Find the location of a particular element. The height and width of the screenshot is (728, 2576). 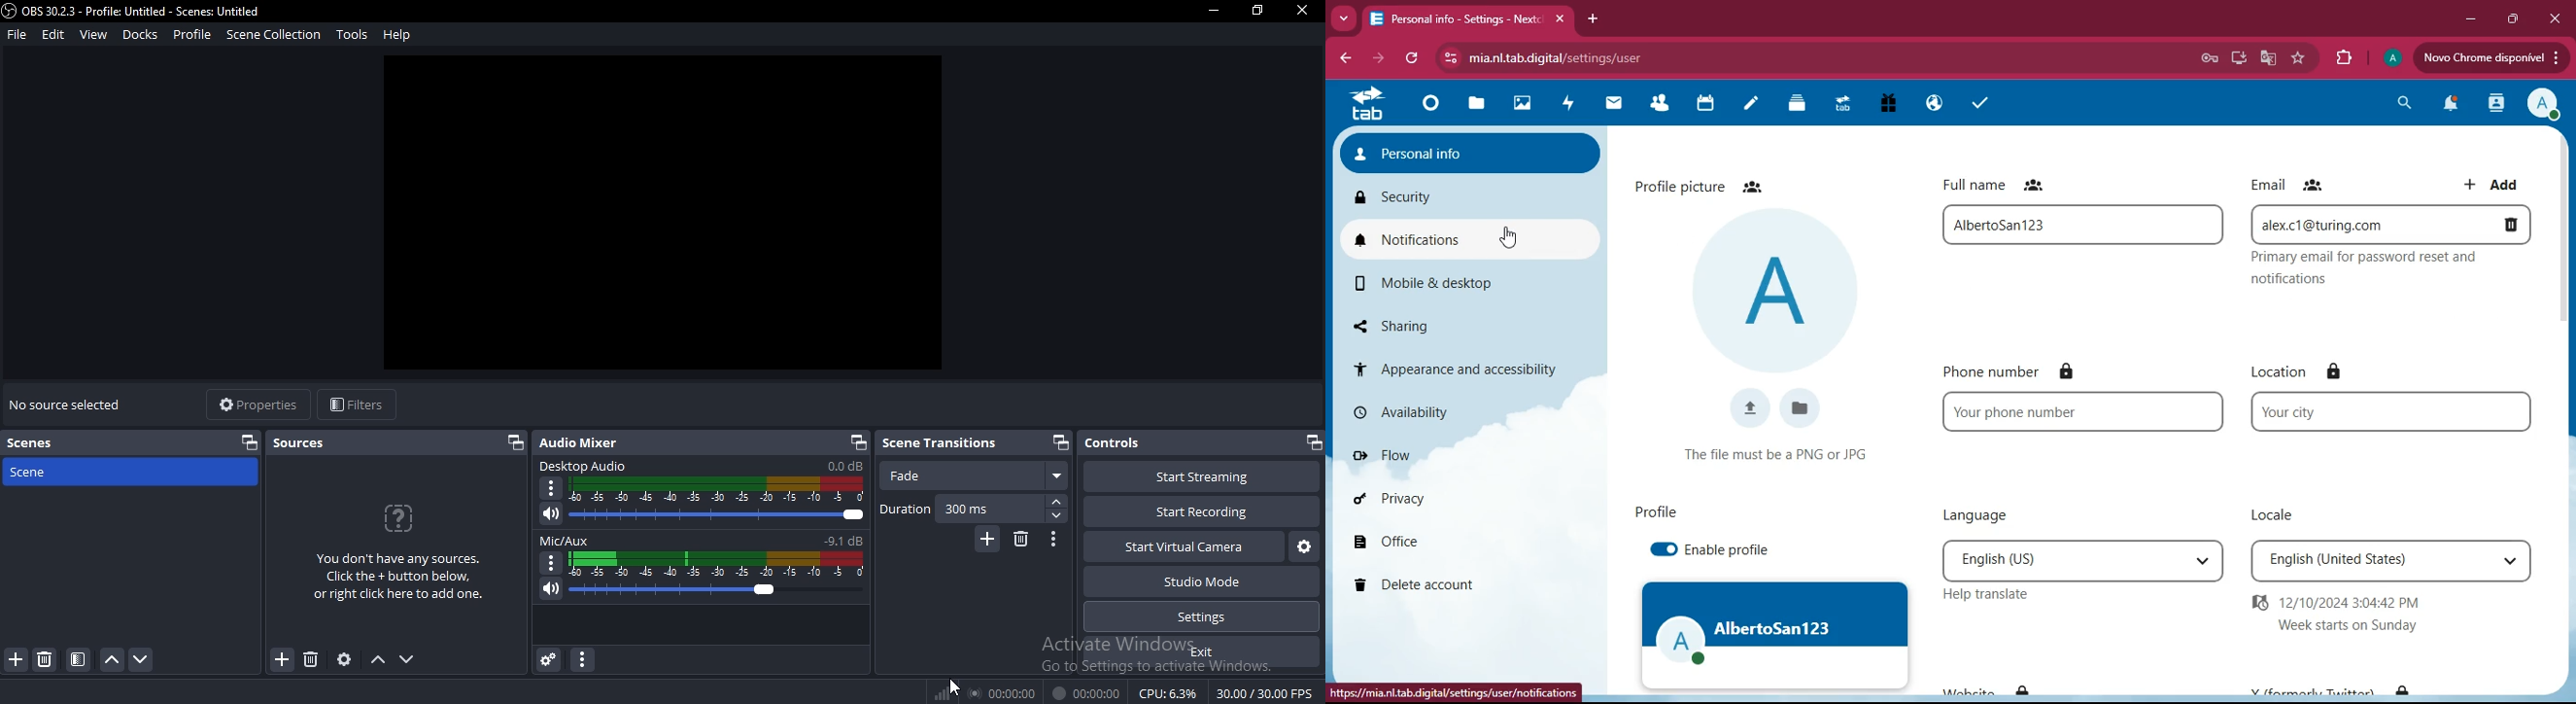

desktop is located at coordinates (2242, 58).